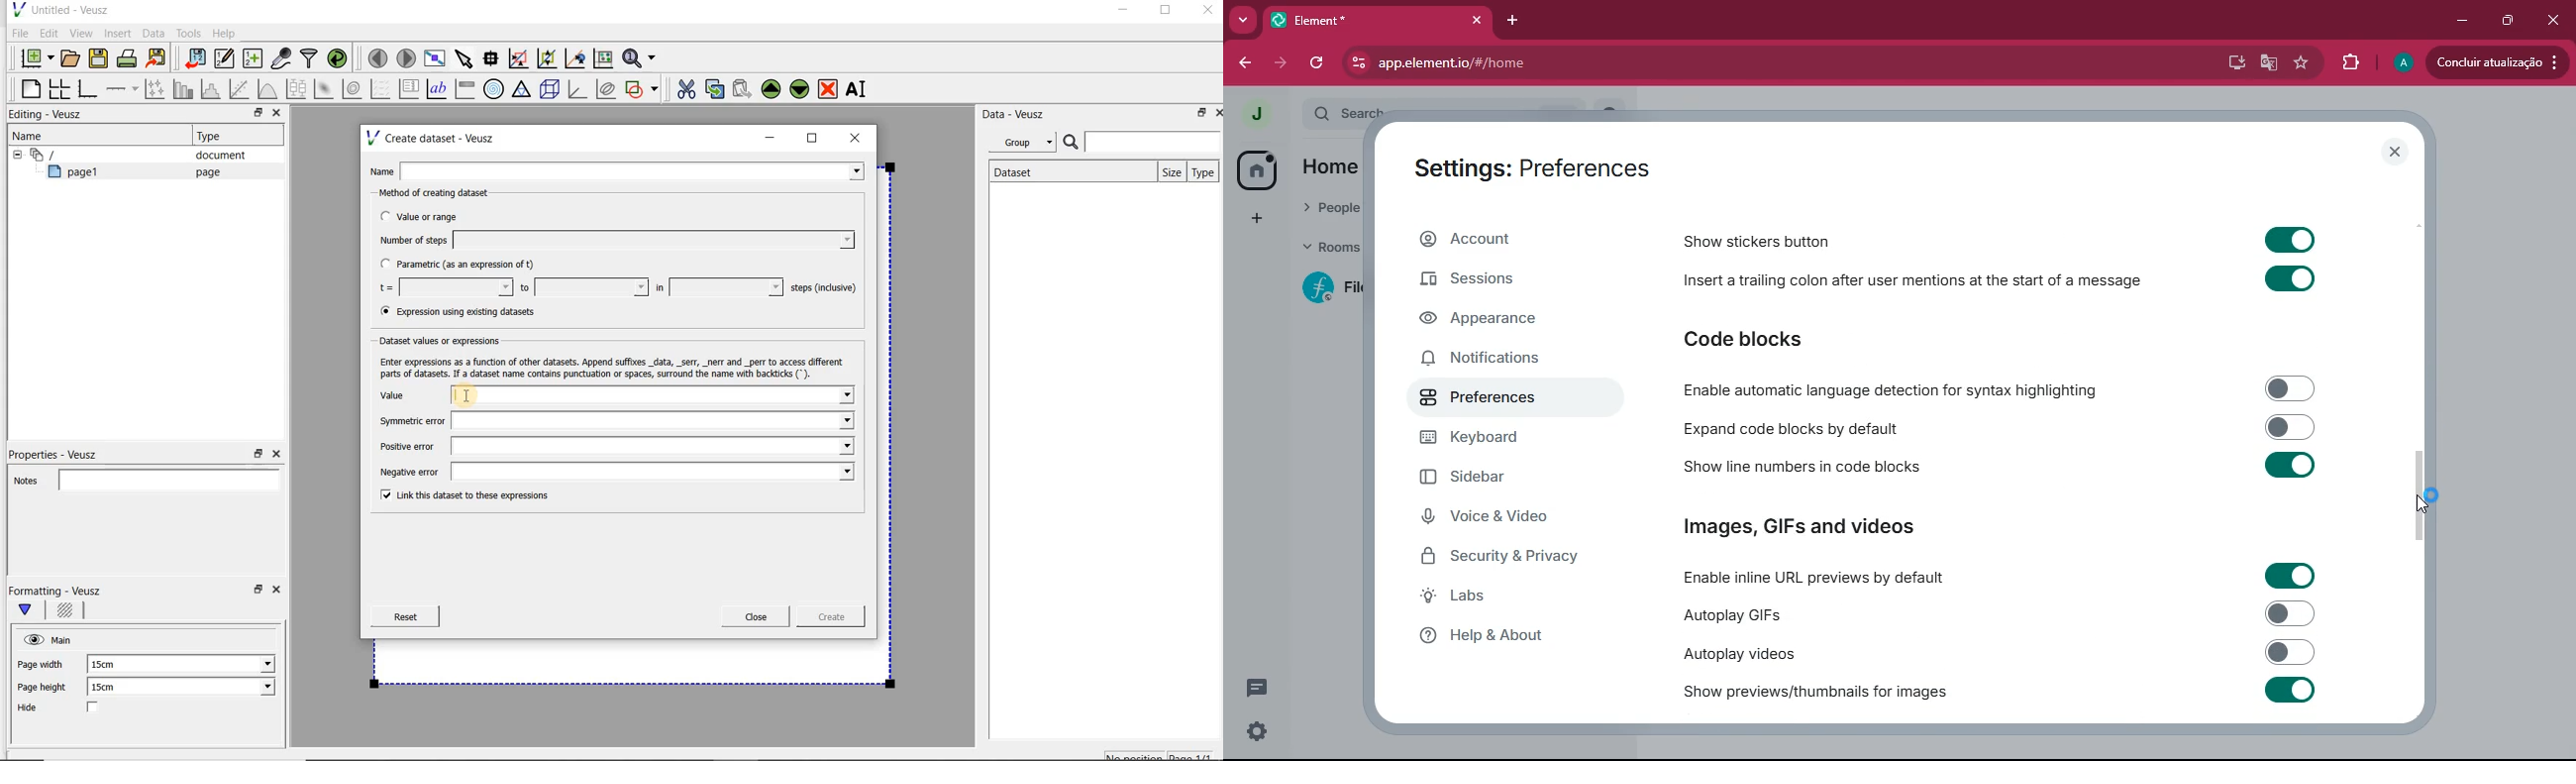 This screenshot has height=784, width=2576. Describe the element at coordinates (1260, 686) in the screenshot. I see `comments` at that location.